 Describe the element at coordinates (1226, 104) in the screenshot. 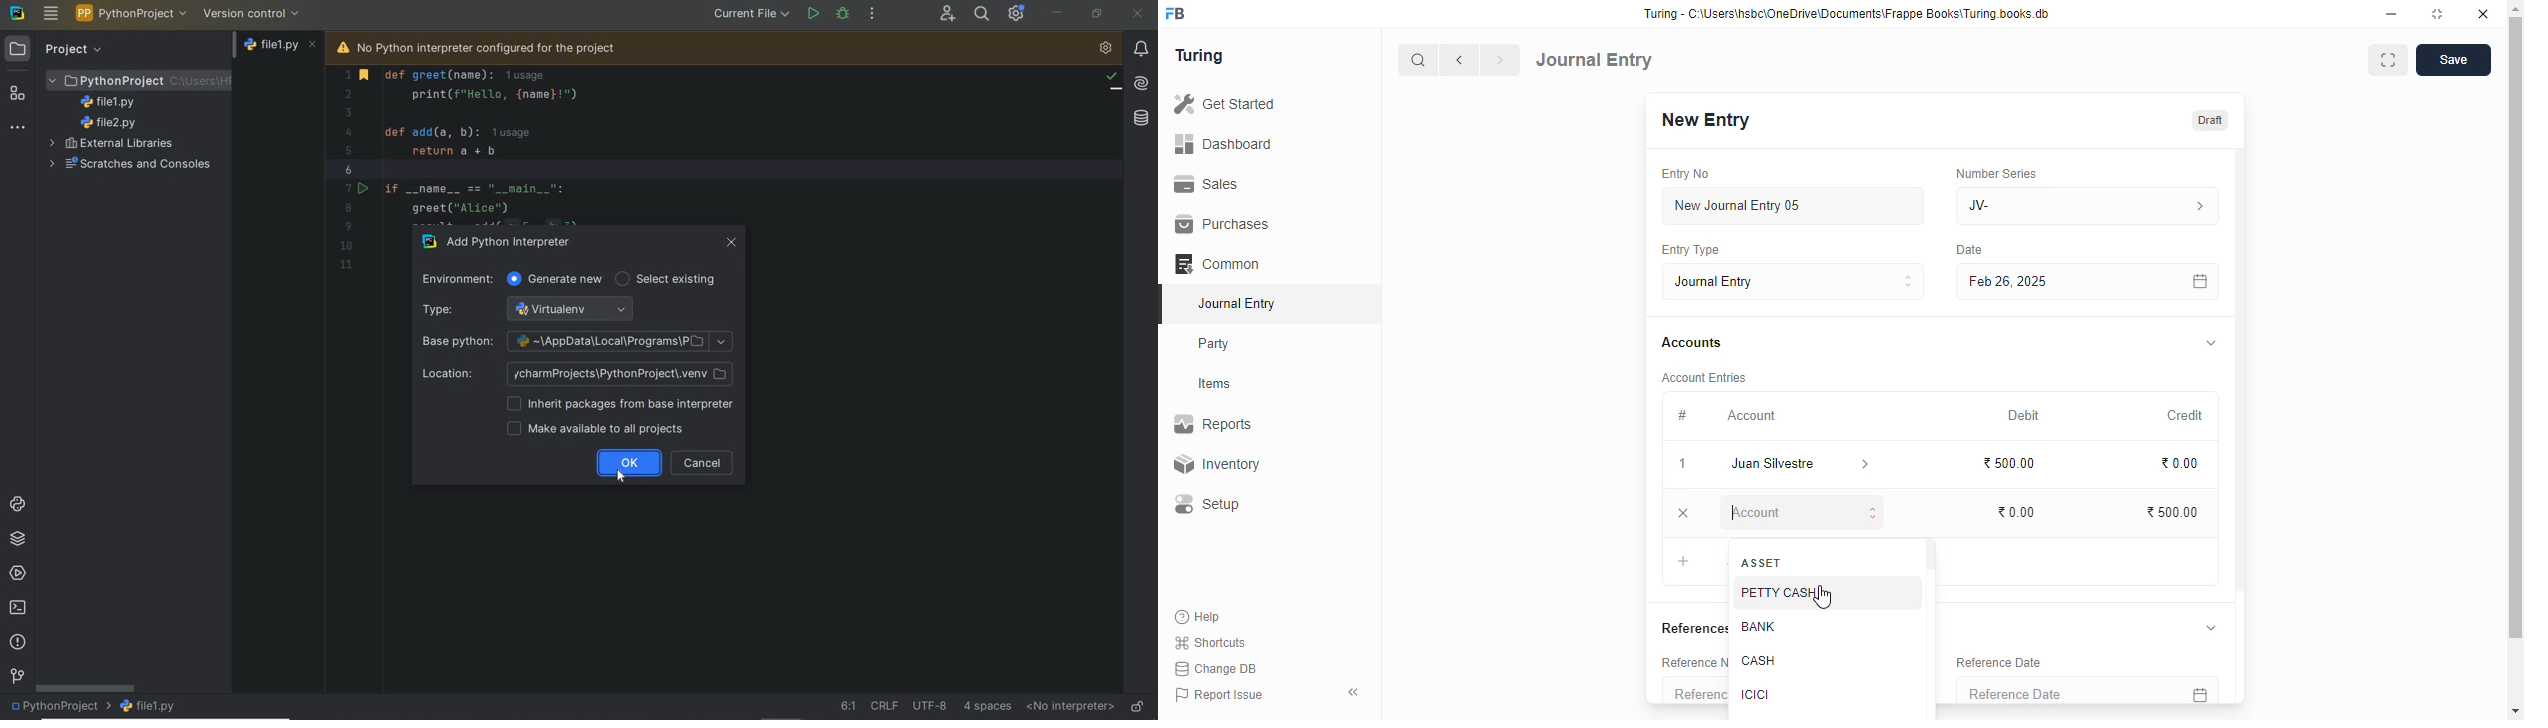

I see `get started` at that location.